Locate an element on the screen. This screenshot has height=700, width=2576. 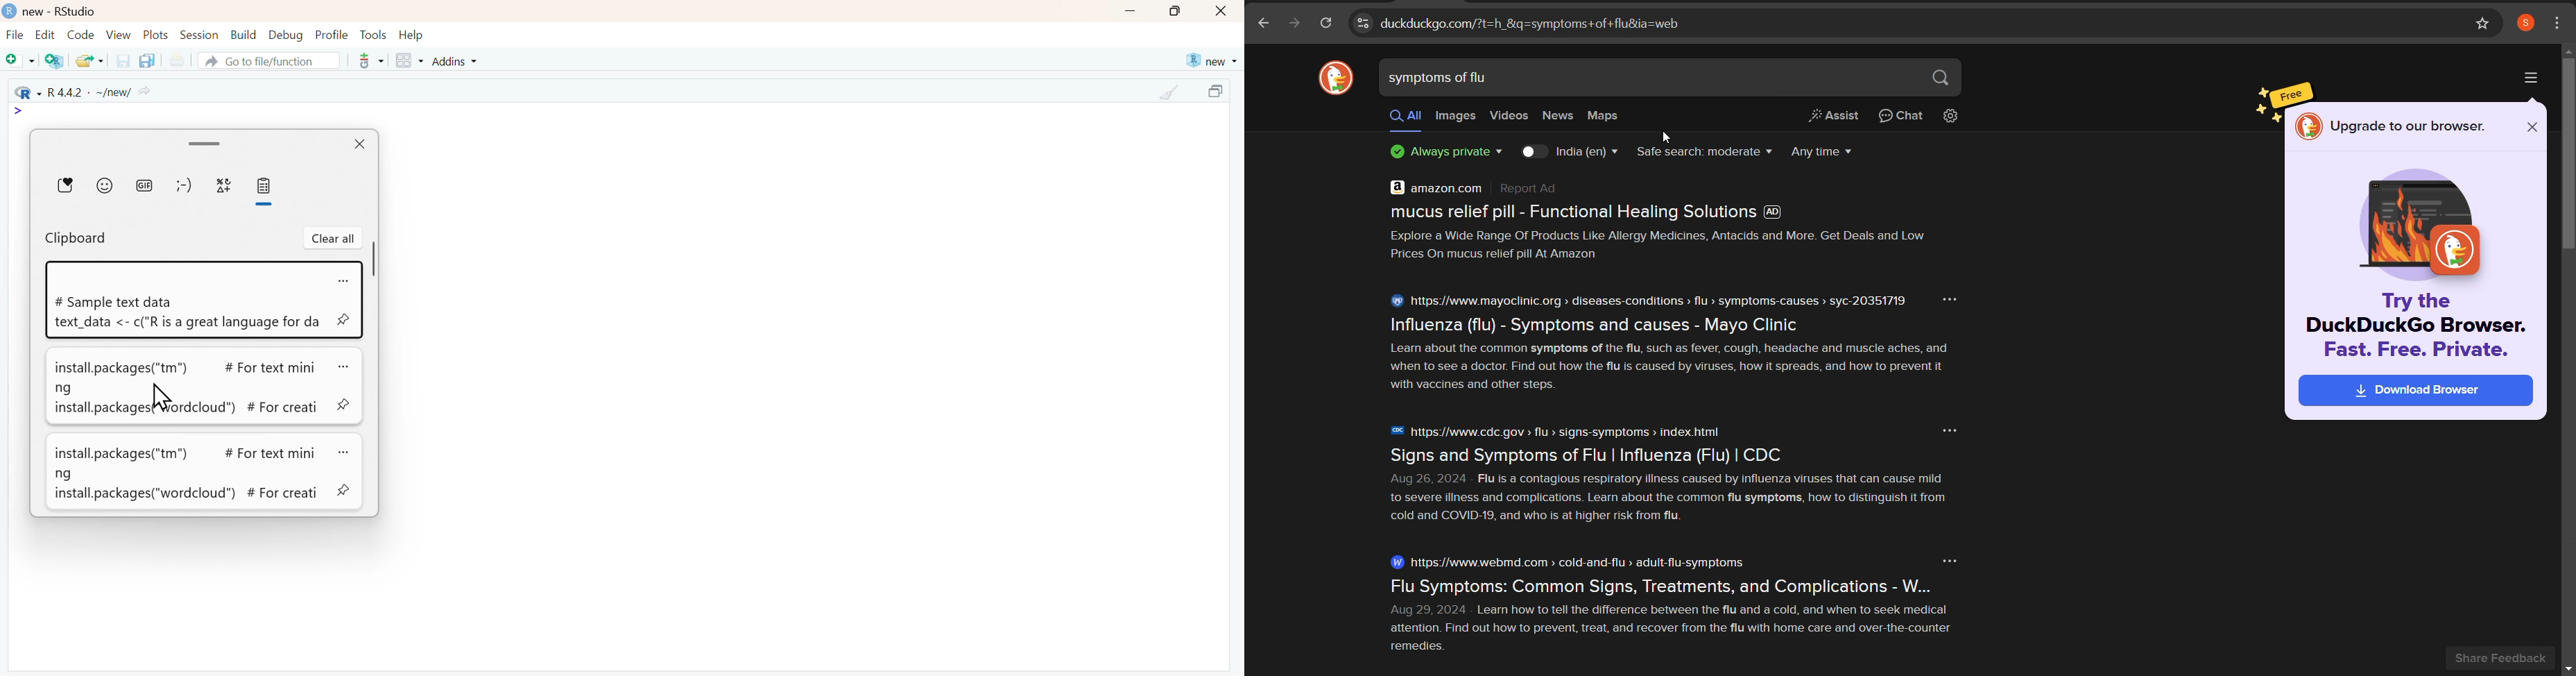
Emoji is located at coordinates (104, 185).